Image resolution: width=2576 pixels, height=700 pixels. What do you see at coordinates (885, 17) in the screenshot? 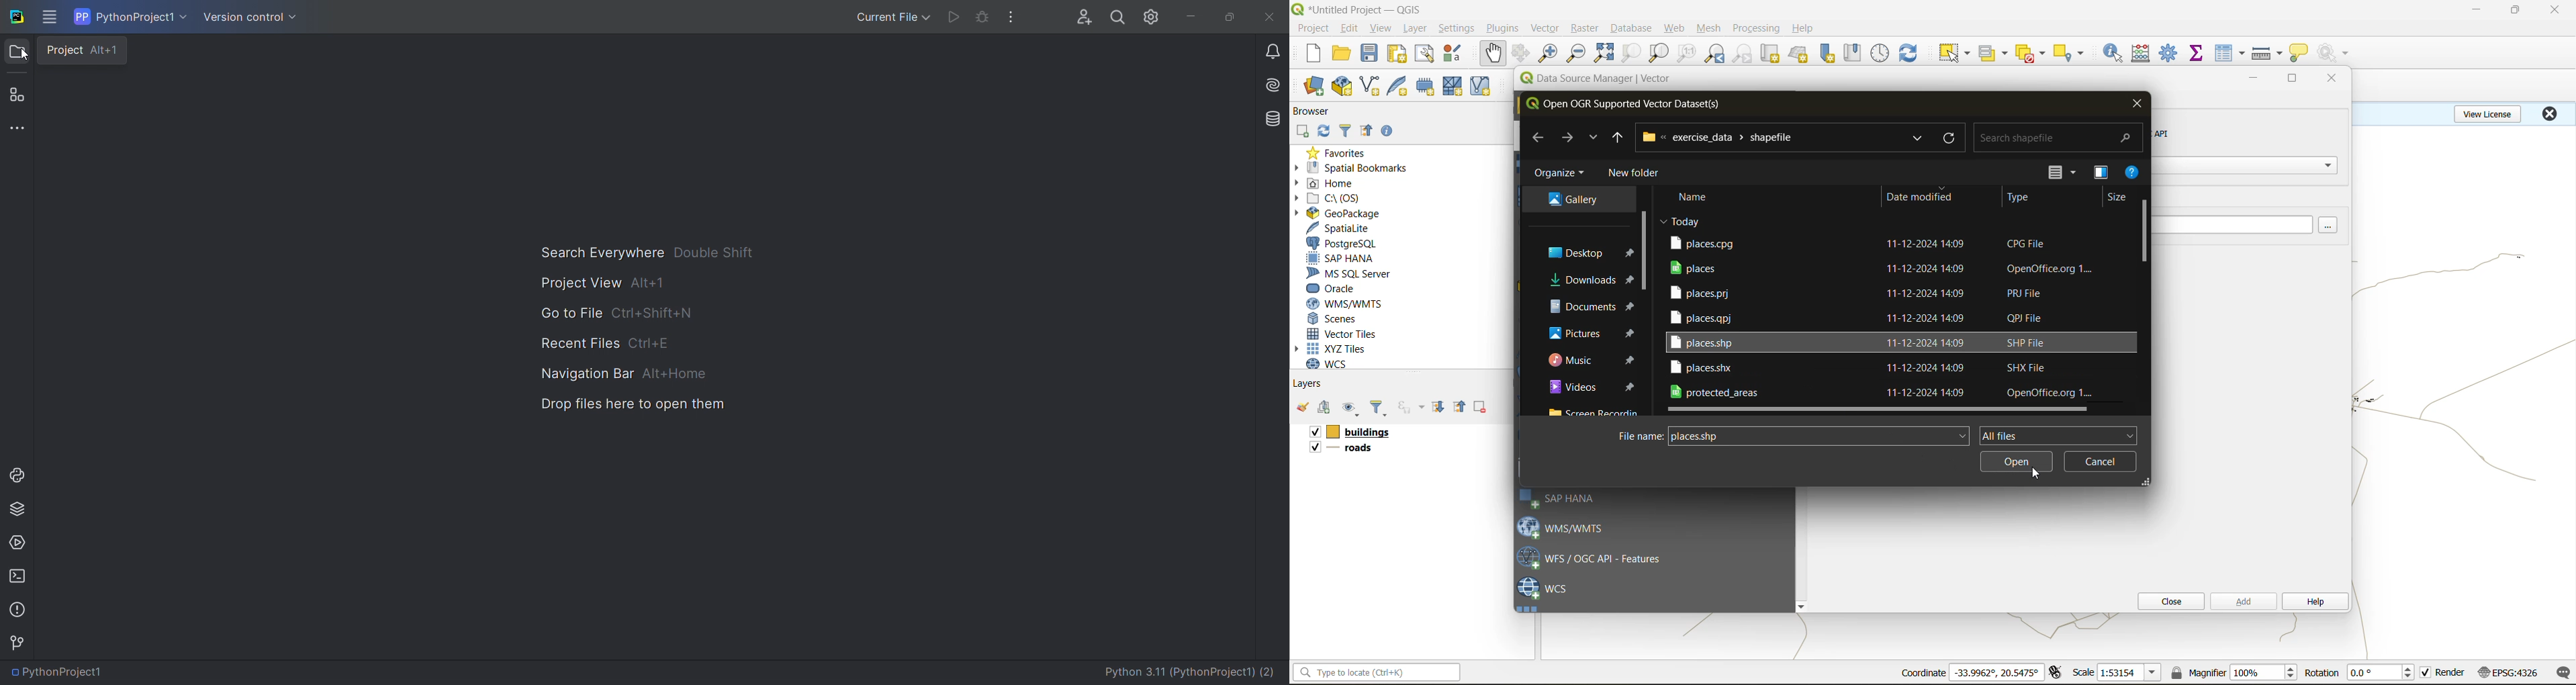
I see `run/debug options` at bounding box center [885, 17].